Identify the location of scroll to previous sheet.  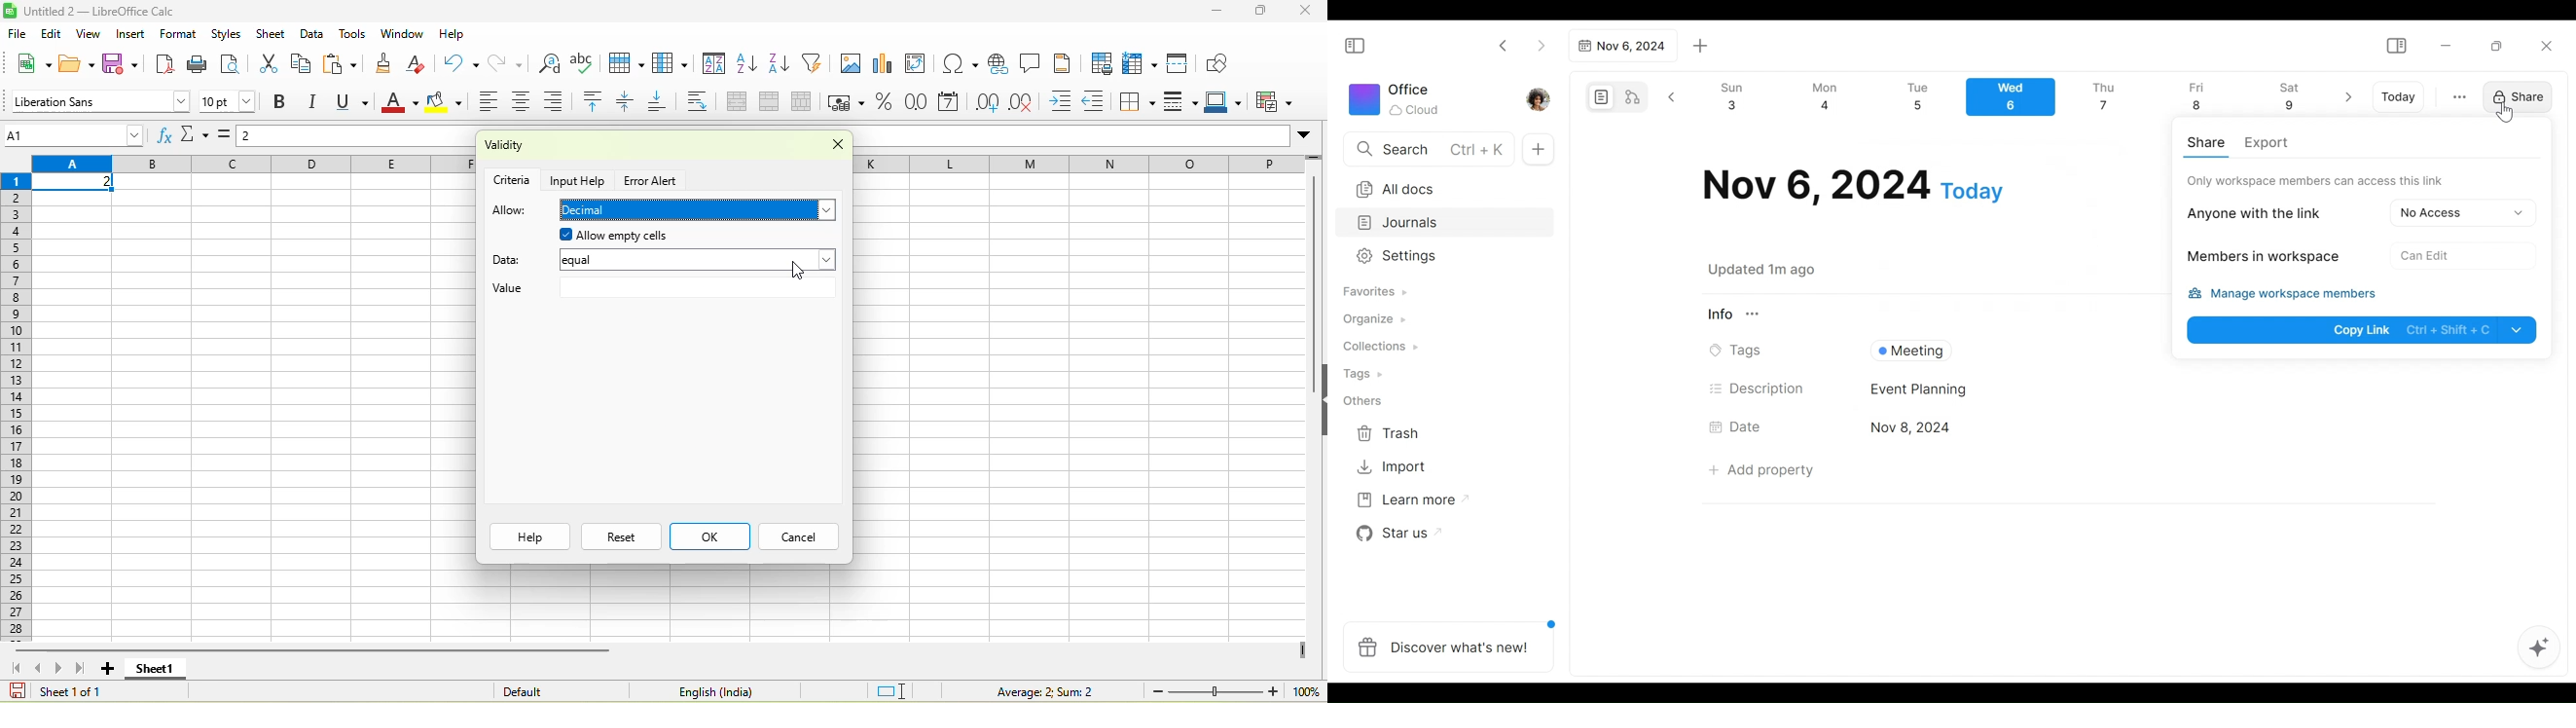
(40, 668).